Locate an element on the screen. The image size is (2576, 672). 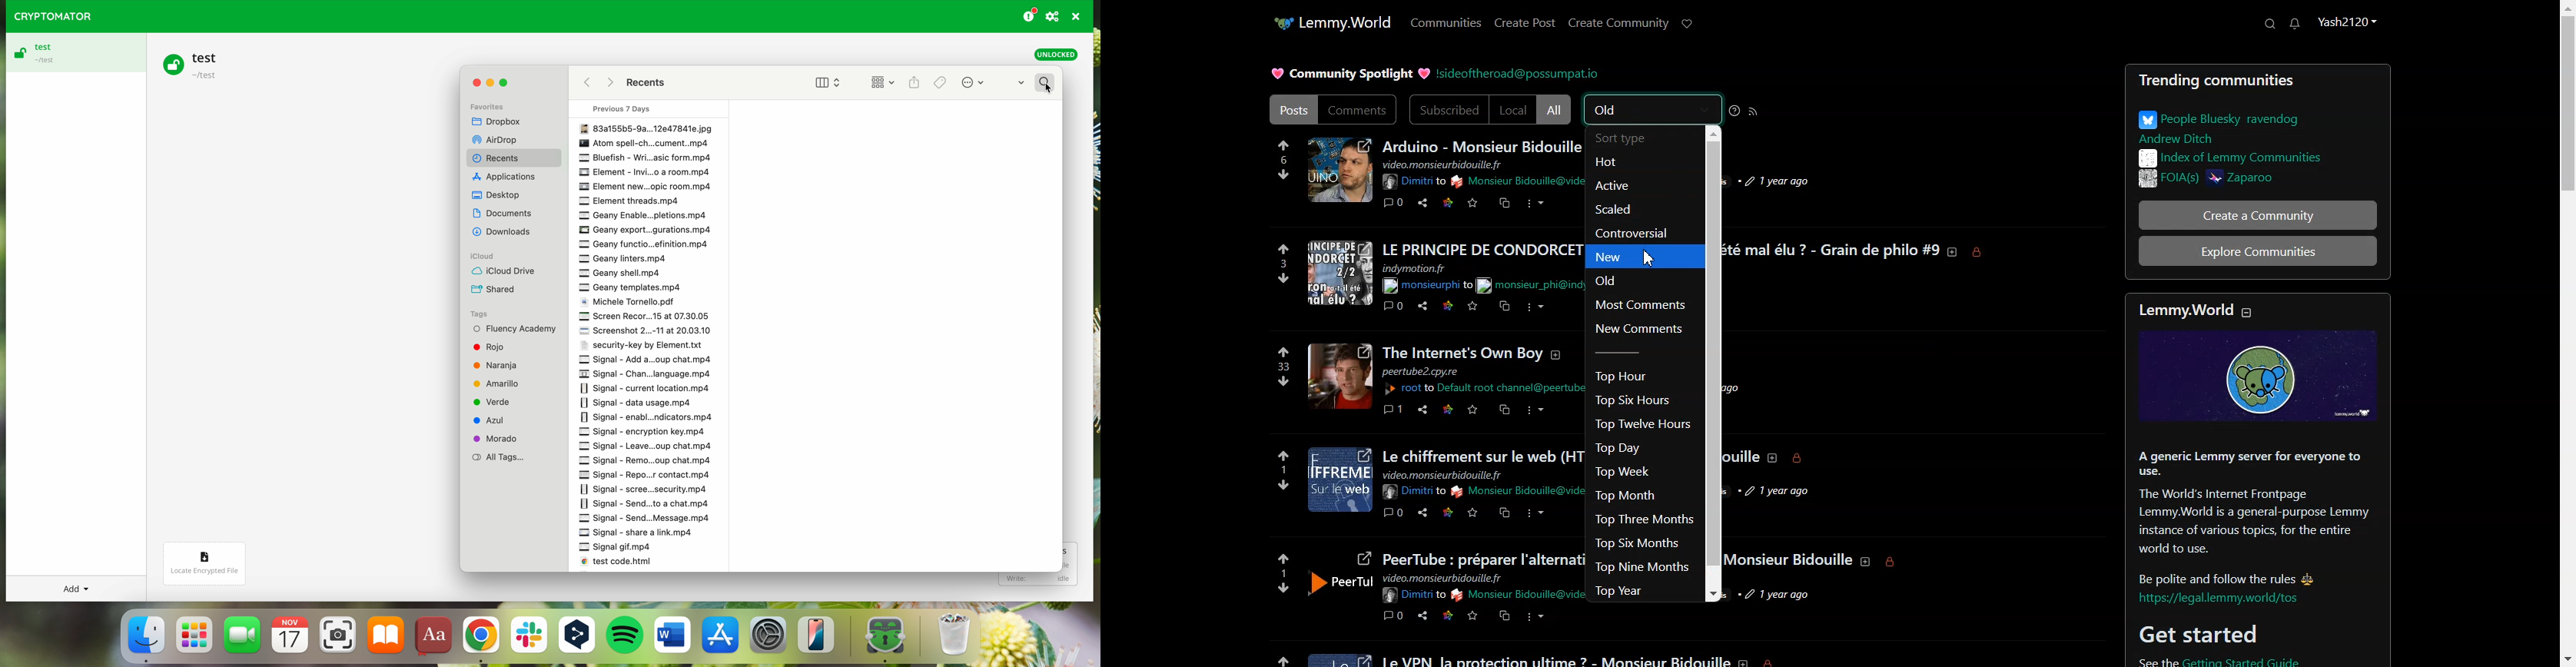
Create a Community is located at coordinates (2248, 214).